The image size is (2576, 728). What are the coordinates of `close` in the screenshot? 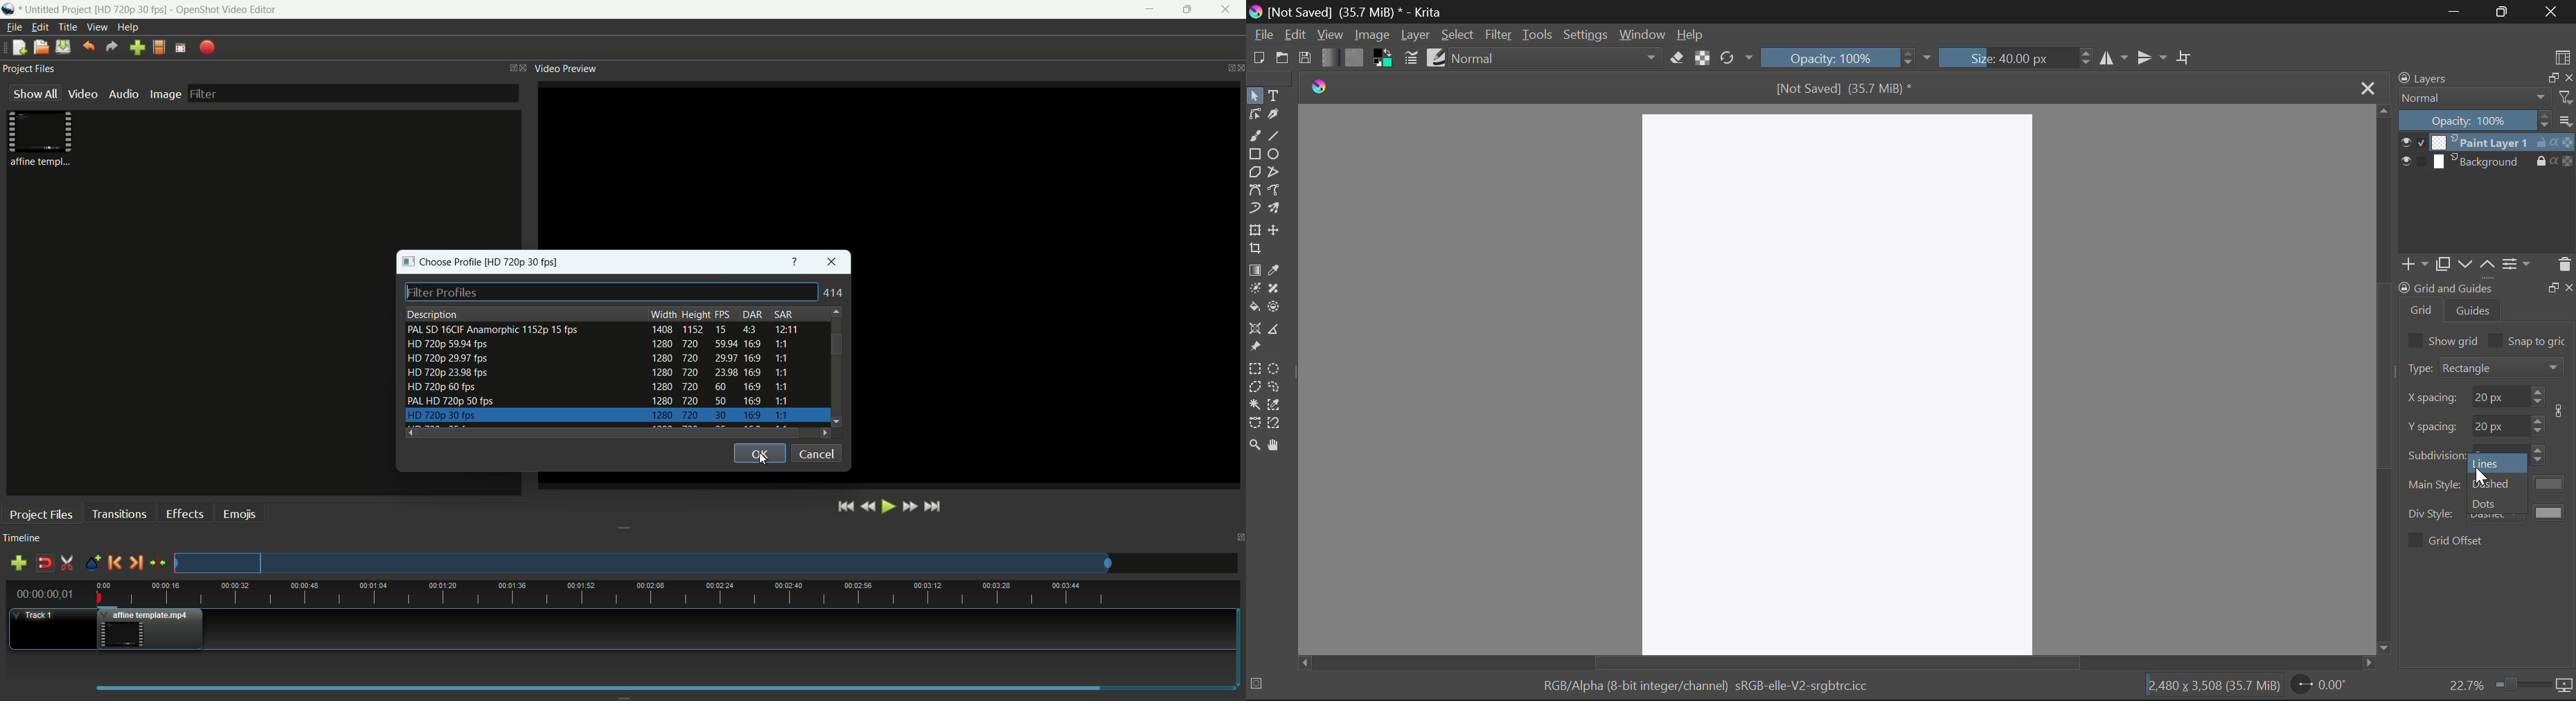 It's located at (2568, 78).